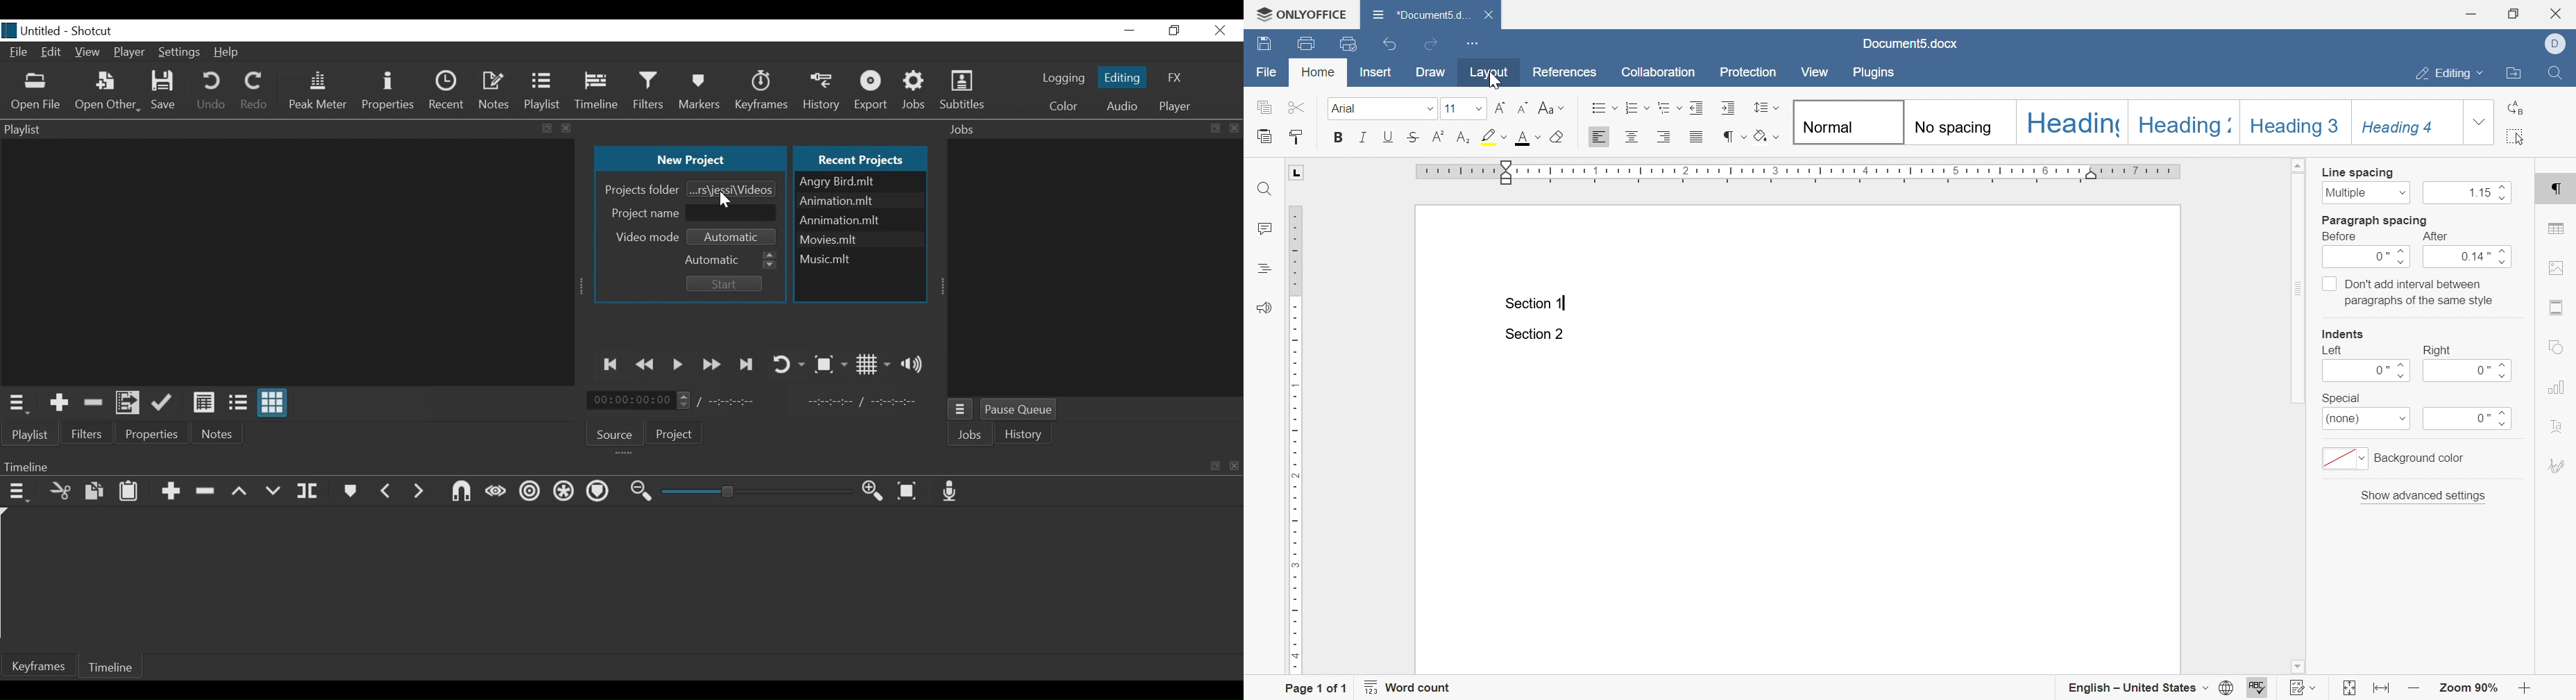 This screenshot has width=2576, height=700. Describe the element at coordinates (273, 491) in the screenshot. I see `Overwrite` at that location.